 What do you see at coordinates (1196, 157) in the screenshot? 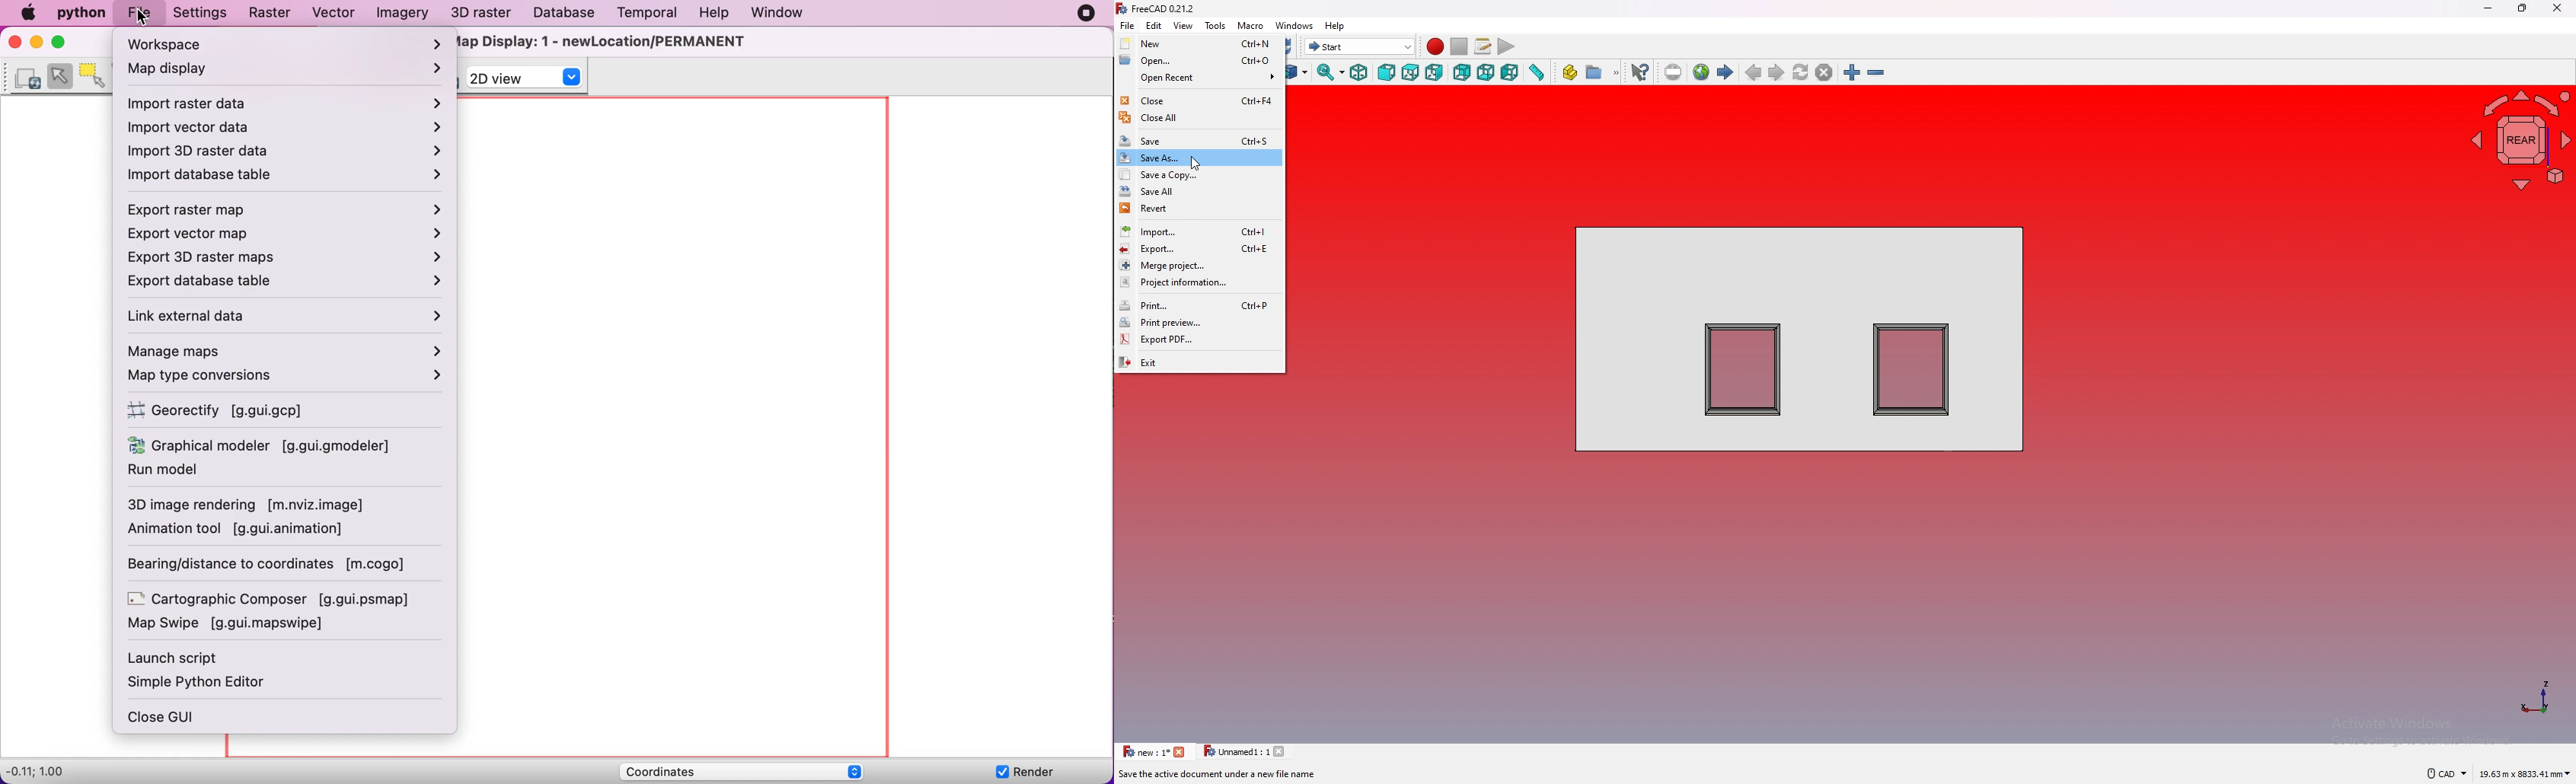
I see `save as` at bounding box center [1196, 157].